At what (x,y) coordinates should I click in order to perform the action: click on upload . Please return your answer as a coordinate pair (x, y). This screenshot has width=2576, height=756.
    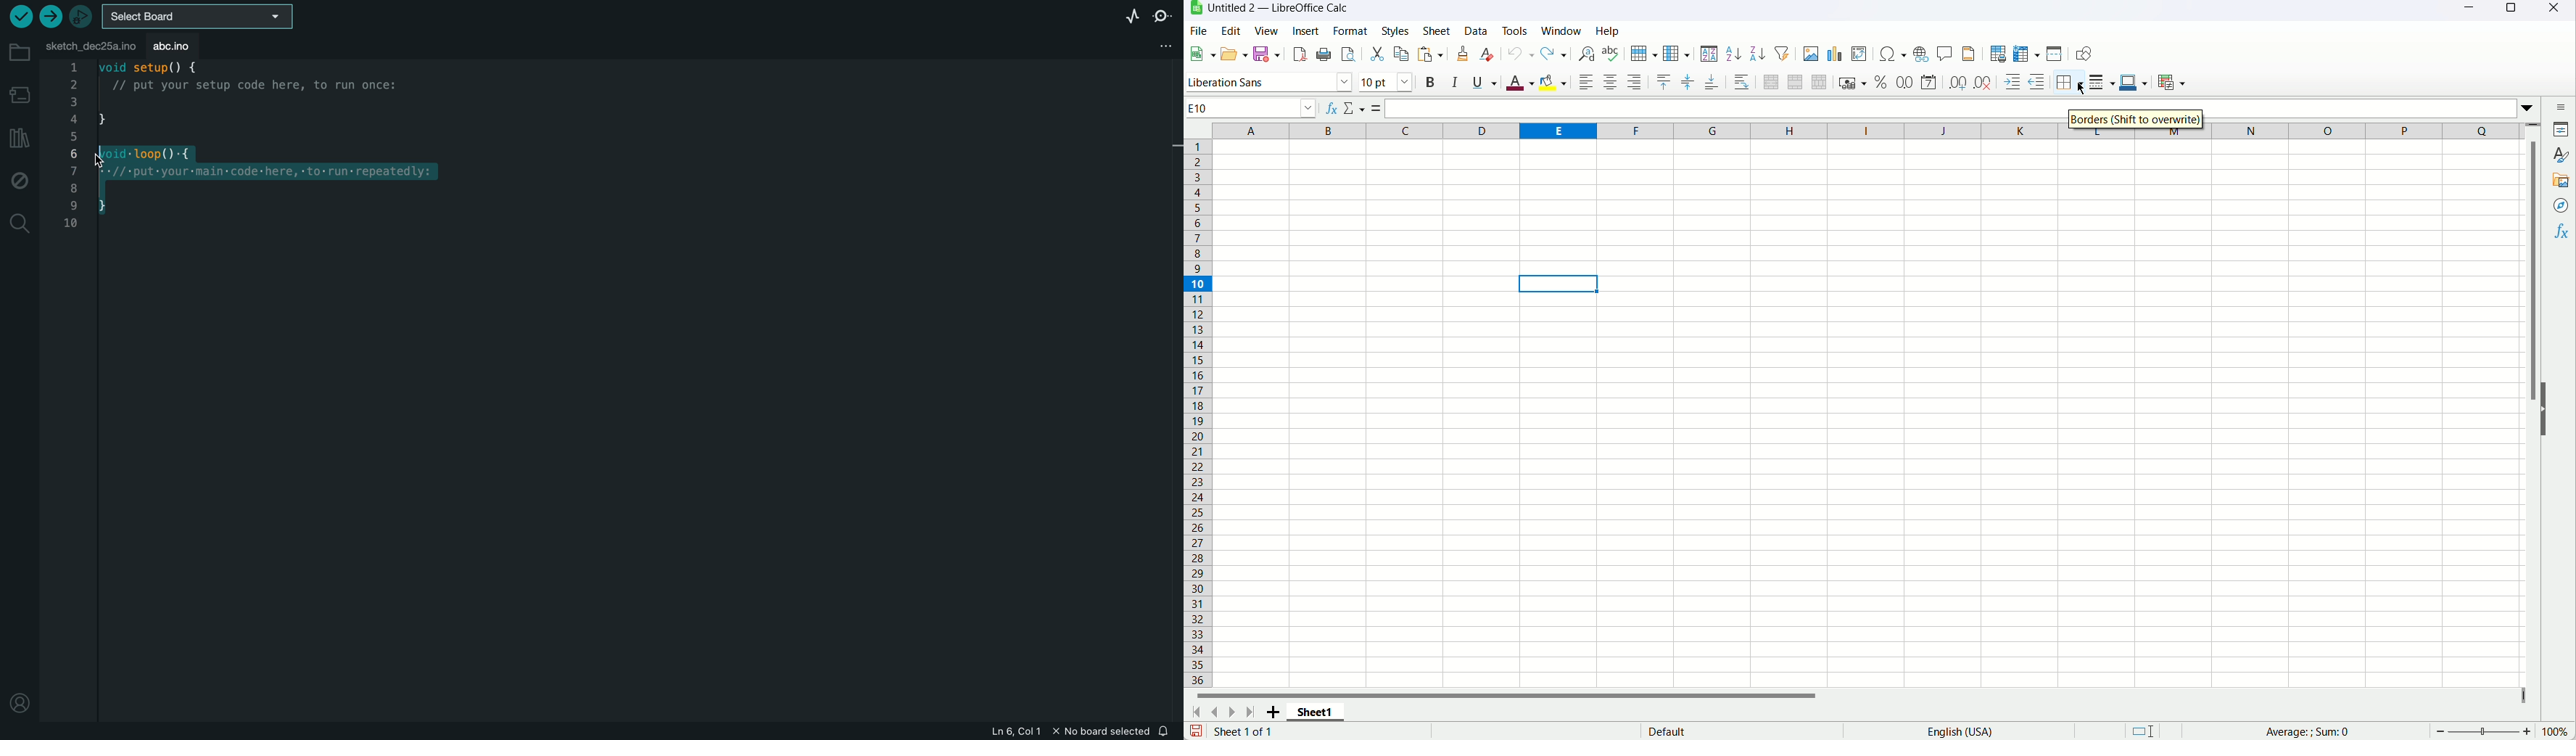
    Looking at the image, I should click on (50, 17).